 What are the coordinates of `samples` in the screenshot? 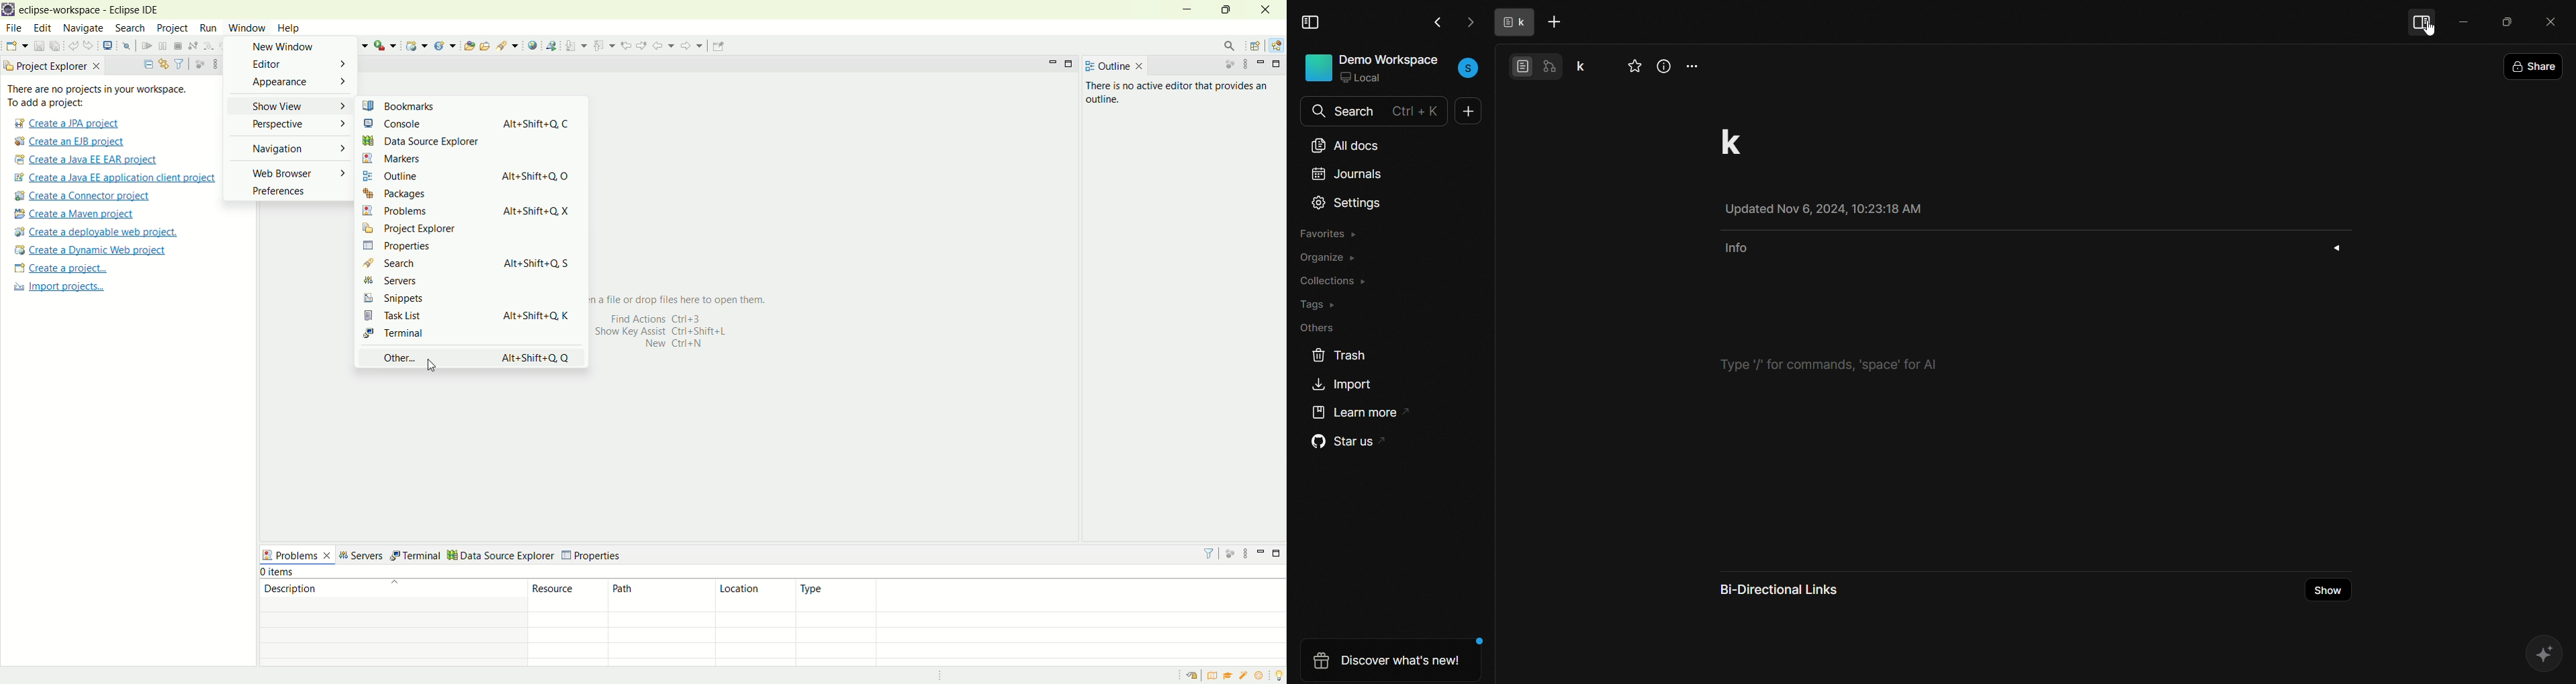 It's located at (1243, 677).